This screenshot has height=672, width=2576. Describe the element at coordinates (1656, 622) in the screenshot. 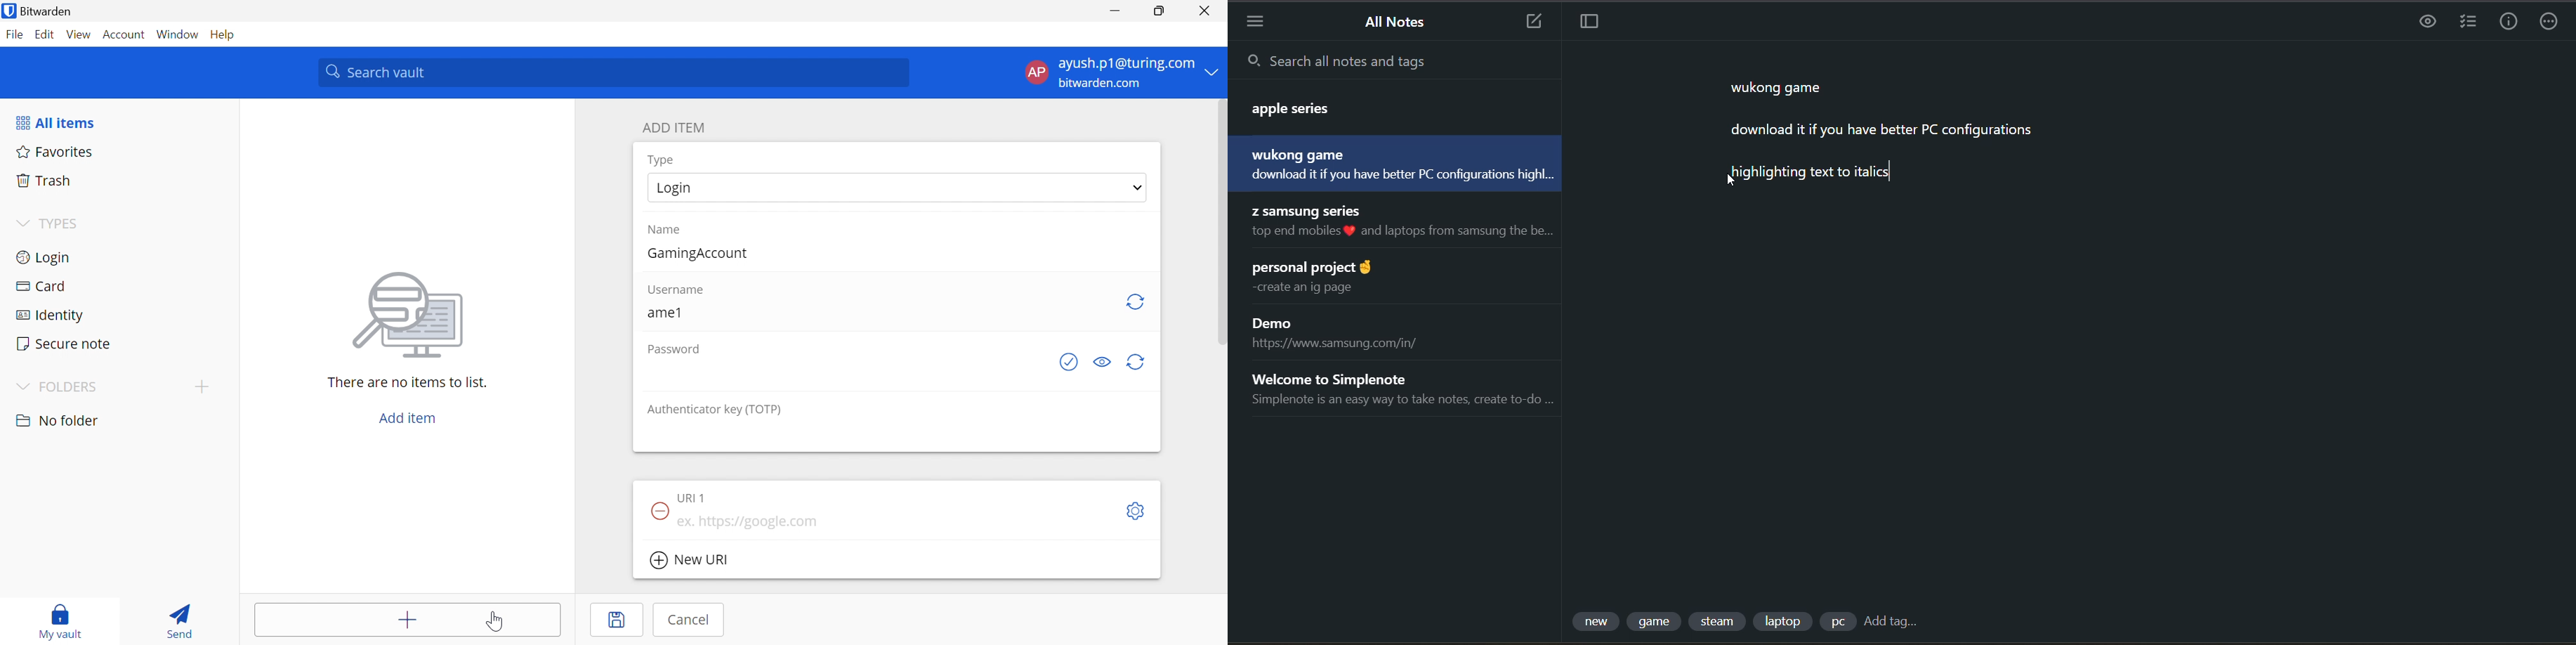

I see `tag 2` at that location.